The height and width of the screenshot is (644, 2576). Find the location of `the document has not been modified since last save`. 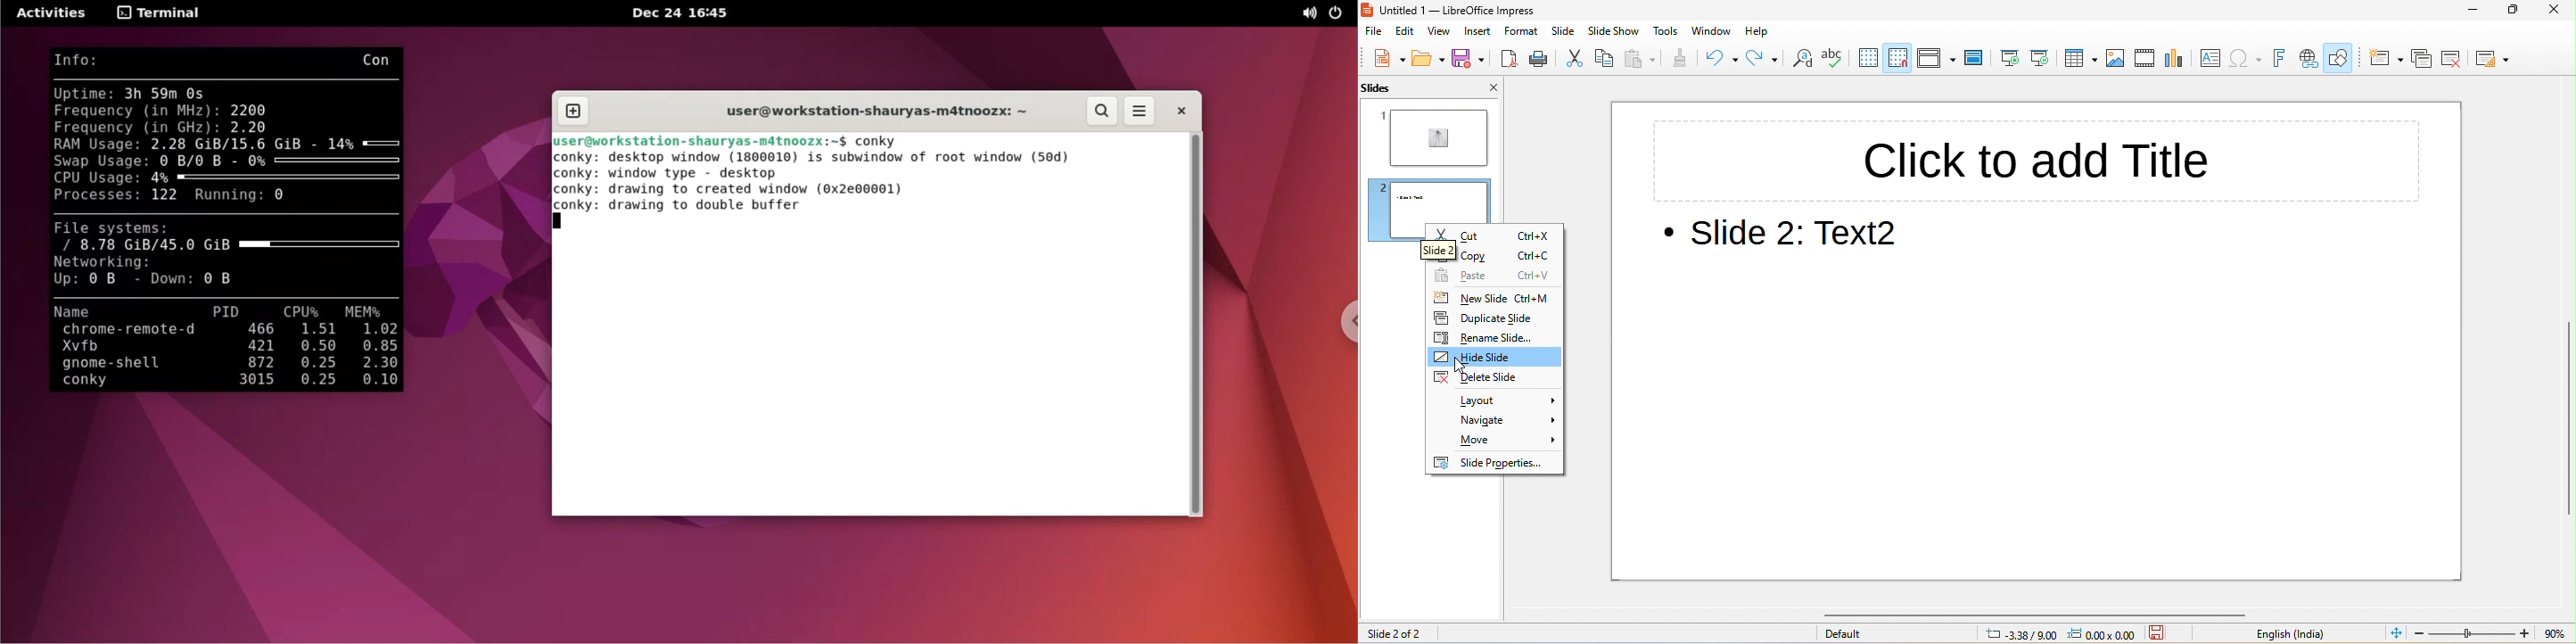

the document has not been modified since last save is located at coordinates (2164, 633).